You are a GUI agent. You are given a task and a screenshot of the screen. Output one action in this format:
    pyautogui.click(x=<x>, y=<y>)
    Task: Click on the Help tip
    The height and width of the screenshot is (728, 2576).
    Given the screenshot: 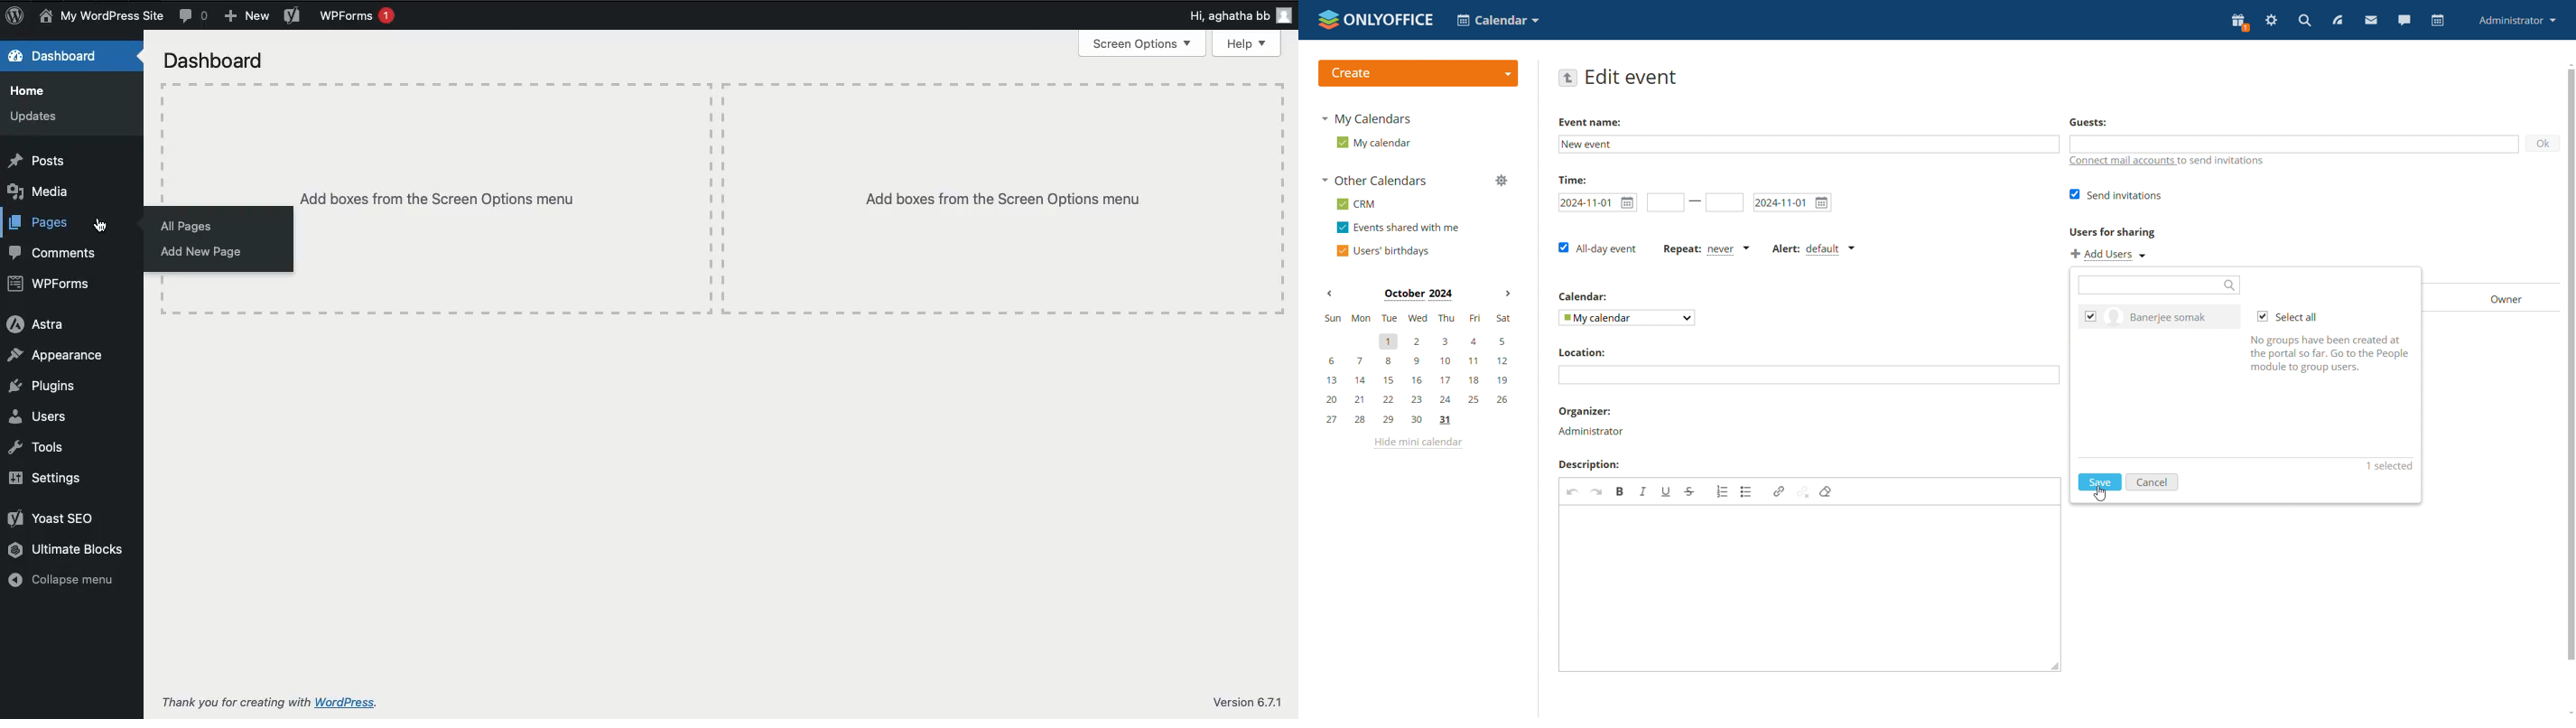 What is the action you would take?
    pyautogui.click(x=2330, y=358)
    